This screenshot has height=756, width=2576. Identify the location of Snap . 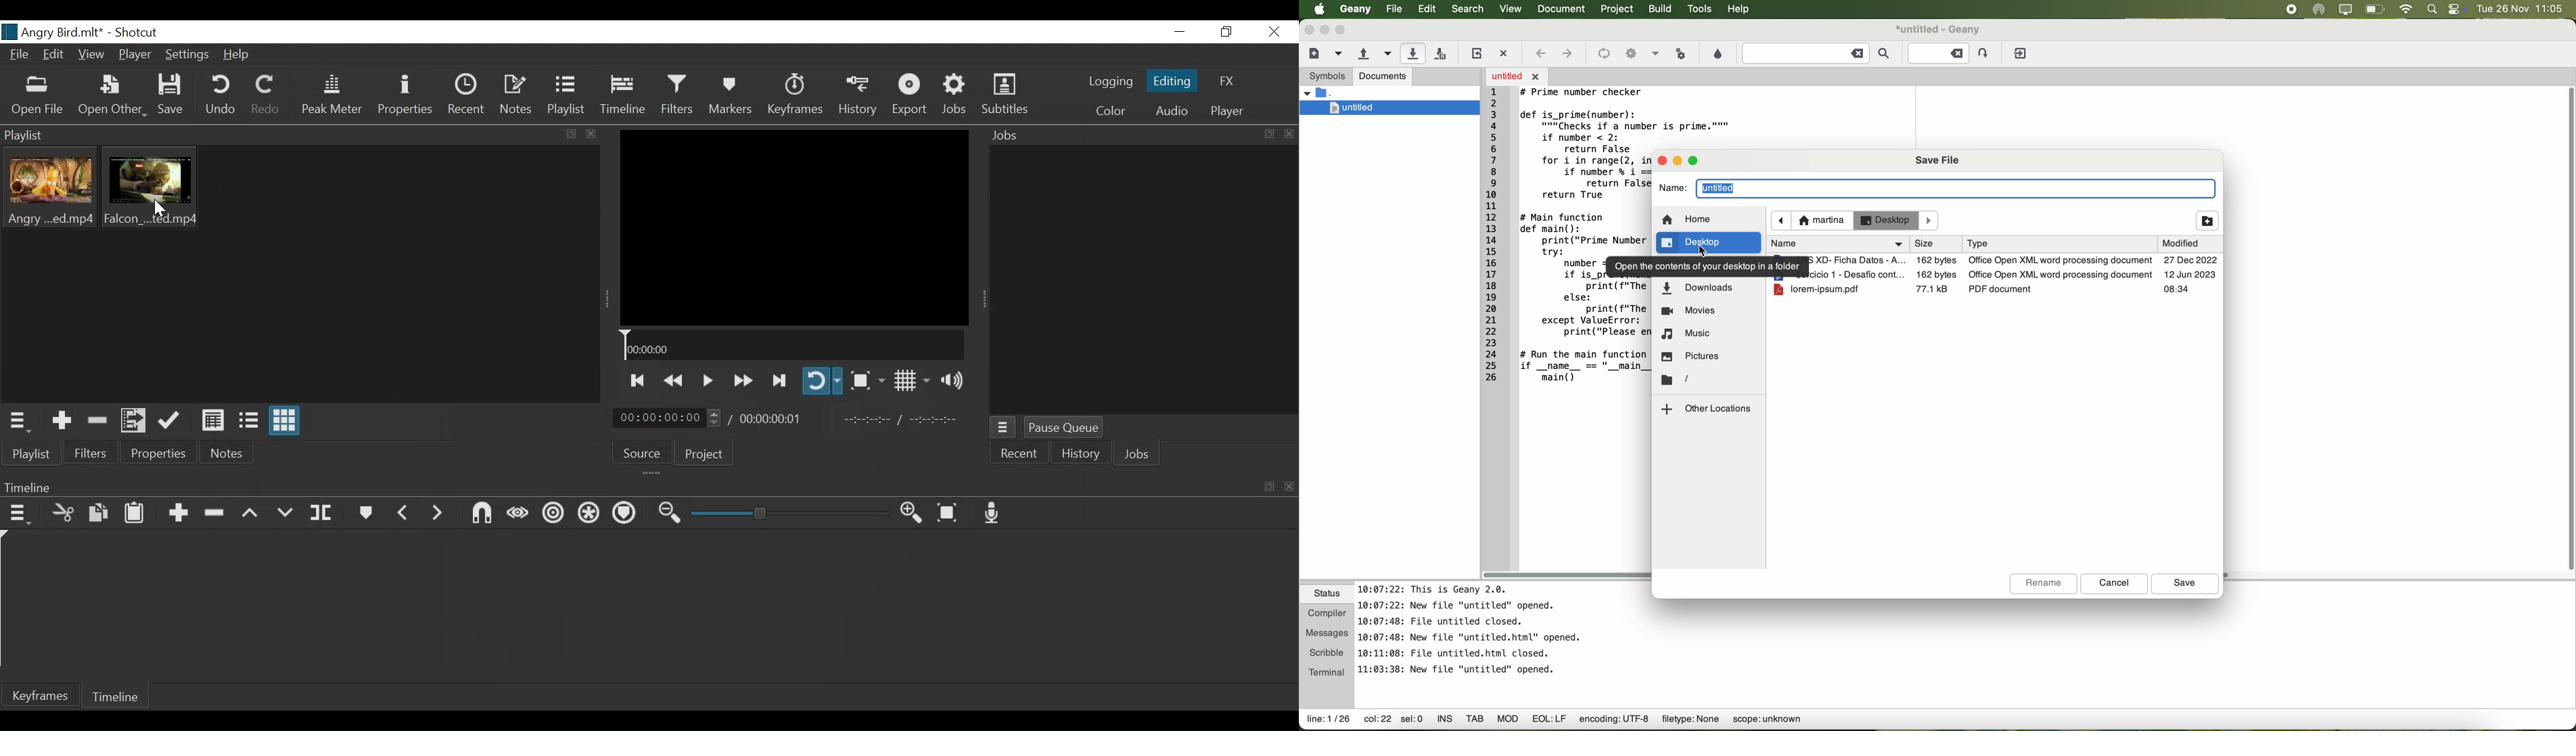
(482, 514).